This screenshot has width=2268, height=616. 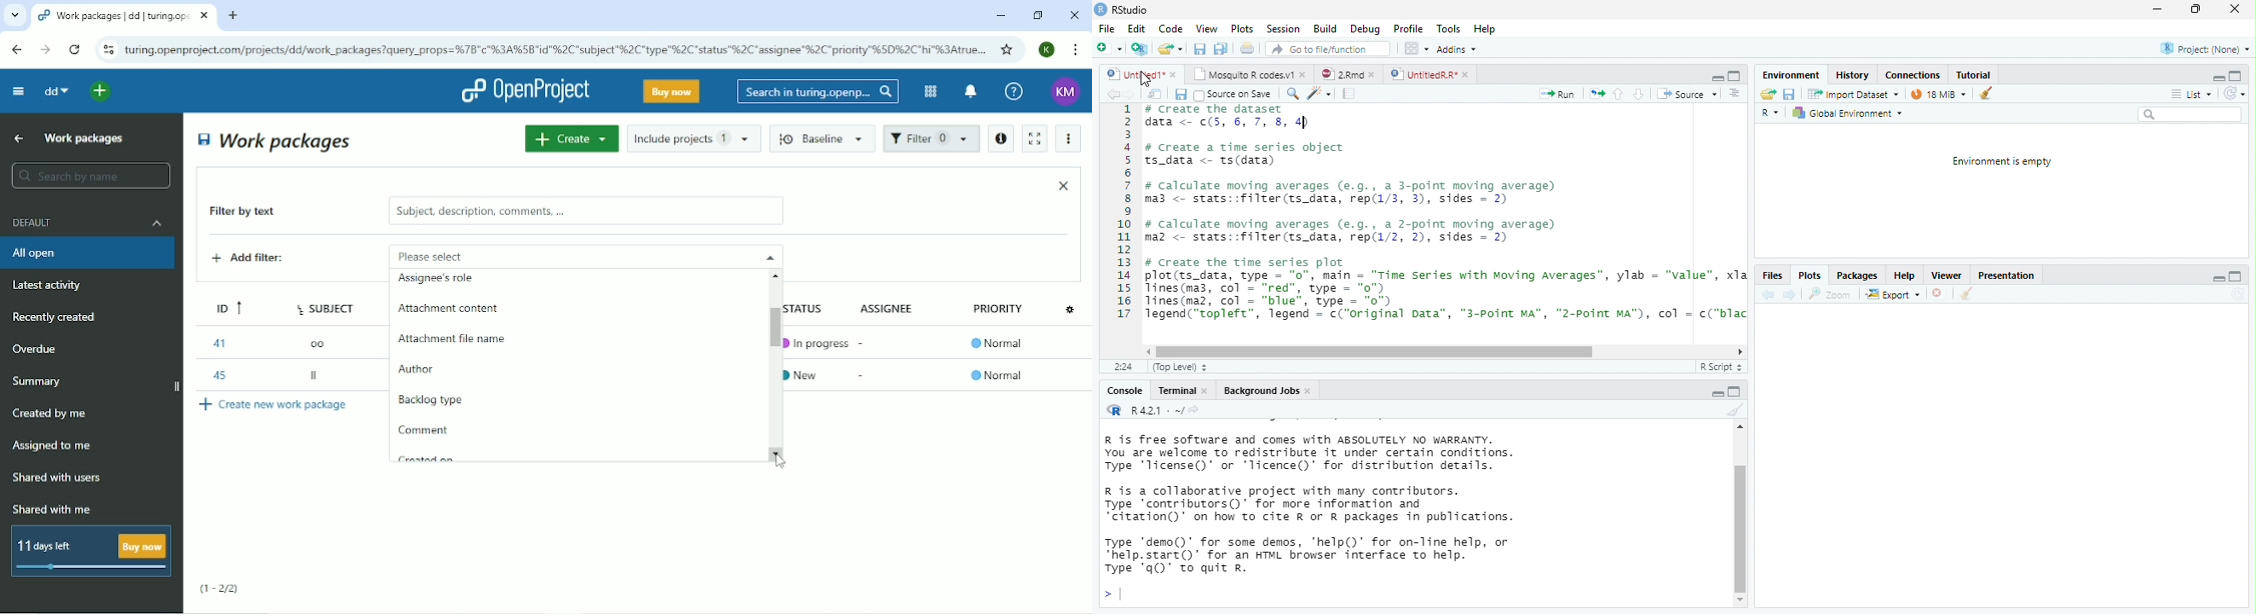 I want to click on Tutorial, so click(x=1975, y=74).